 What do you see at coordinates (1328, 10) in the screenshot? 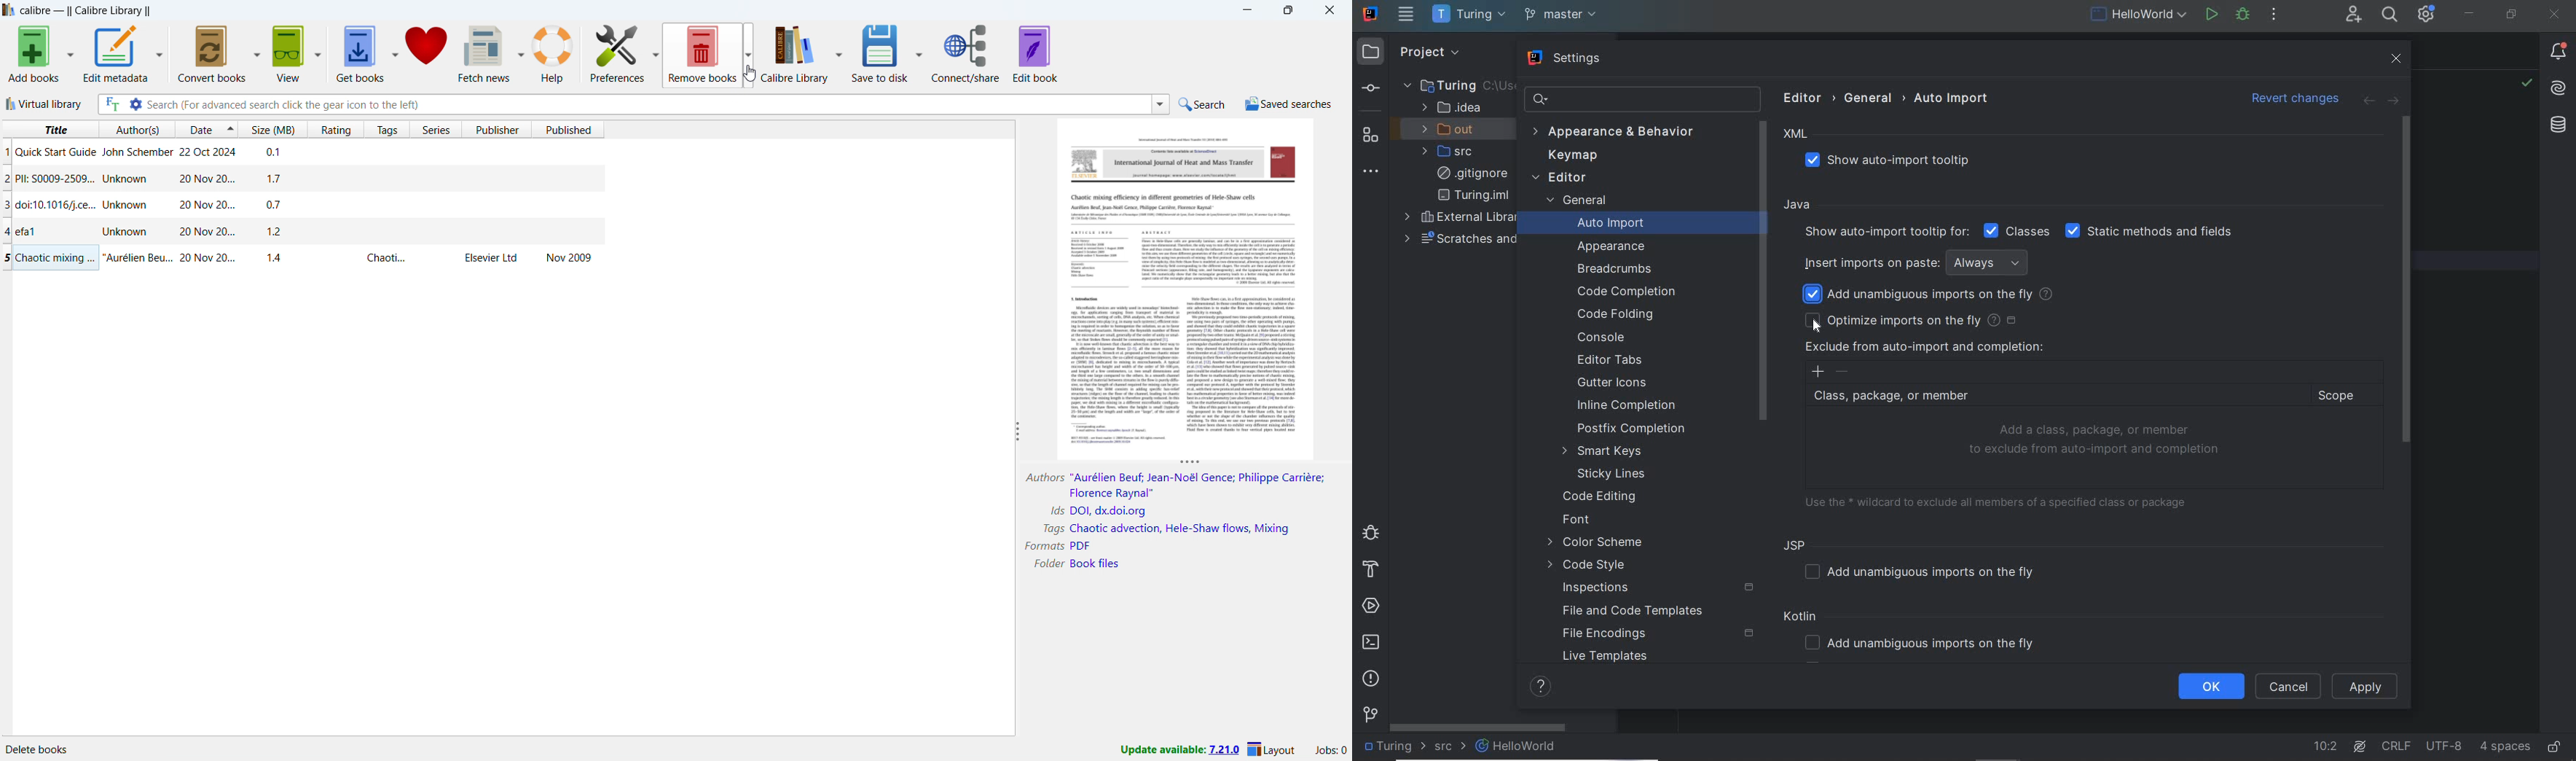
I see `close` at bounding box center [1328, 10].